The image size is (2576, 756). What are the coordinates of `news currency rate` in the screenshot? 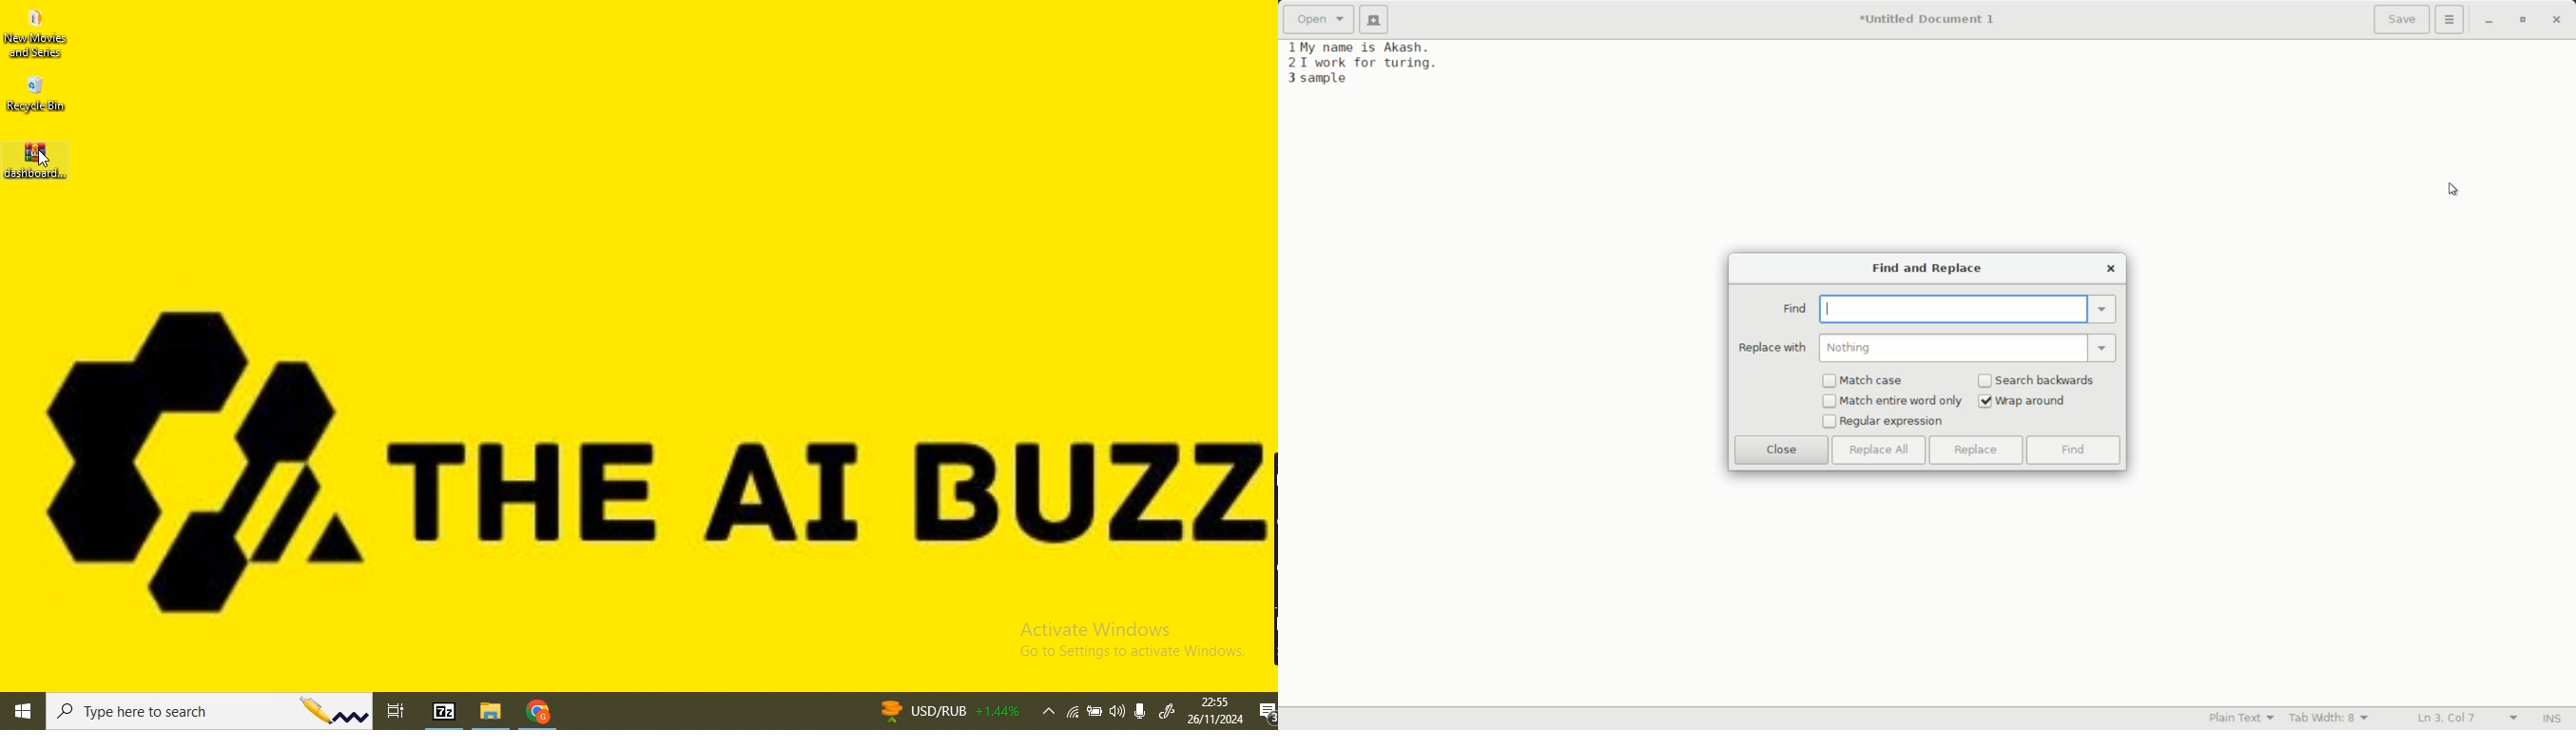 It's located at (947, 710).